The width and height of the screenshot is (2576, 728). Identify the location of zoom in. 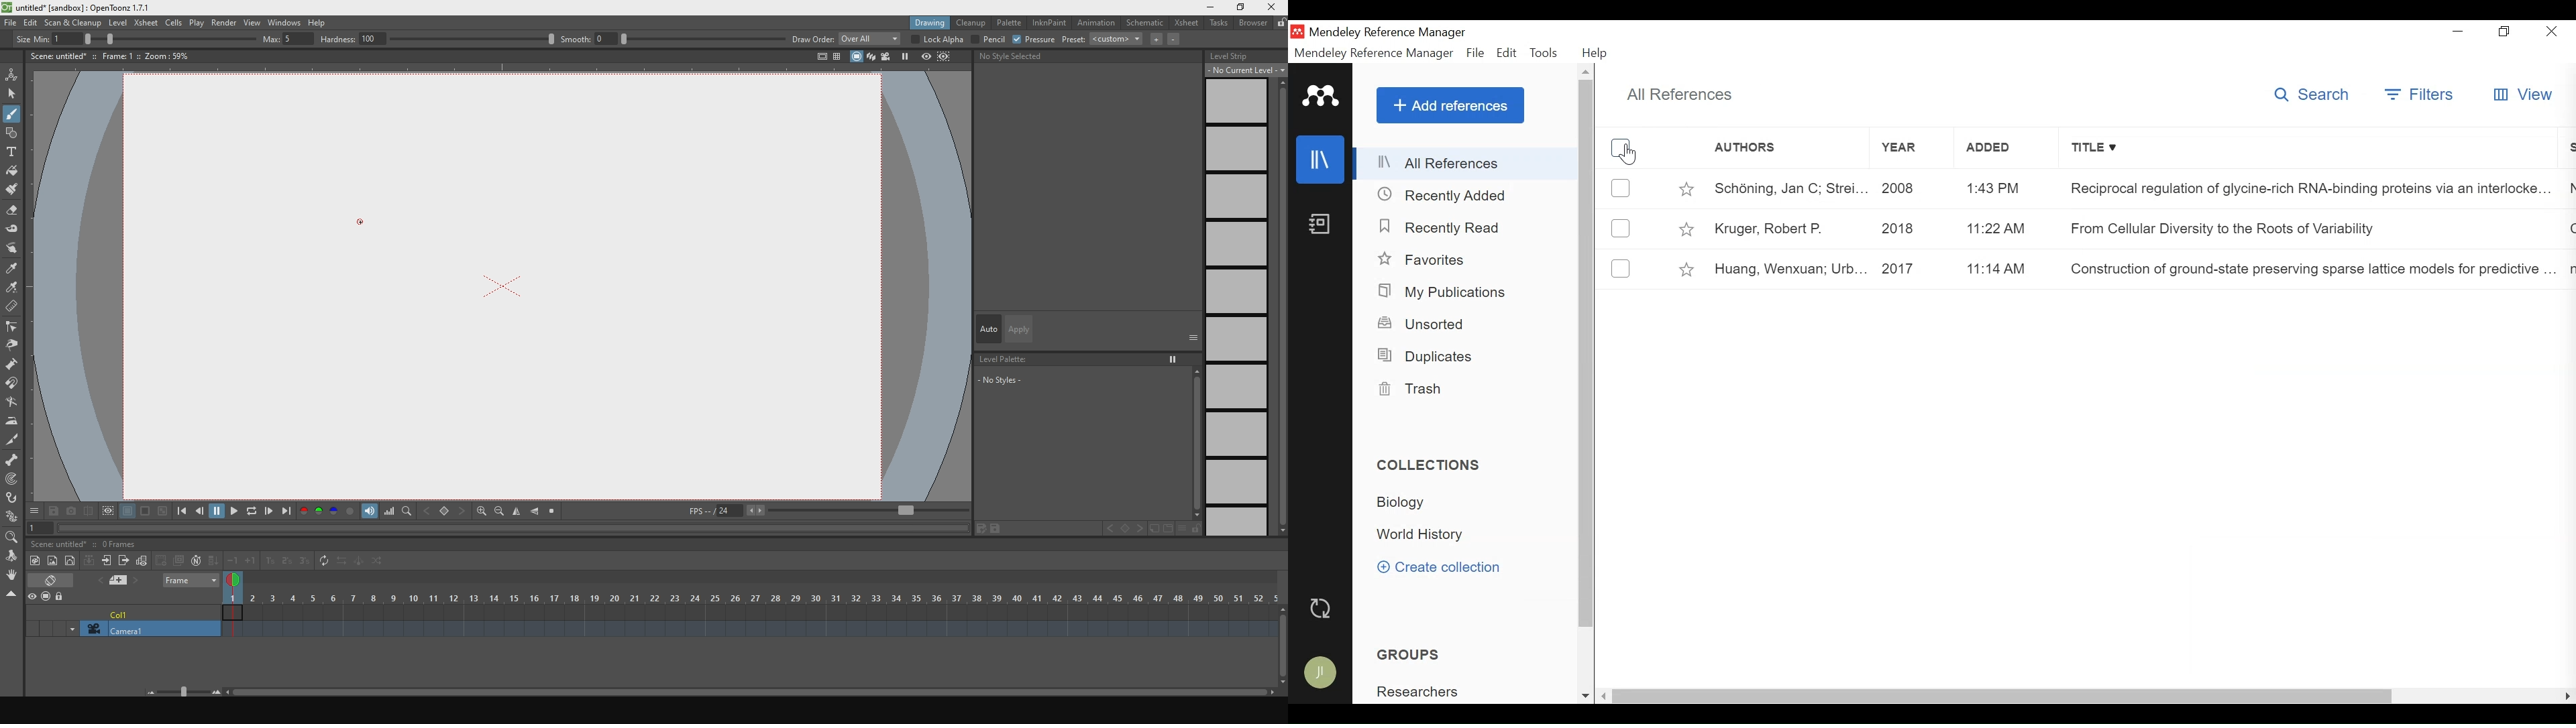
(482, 511).